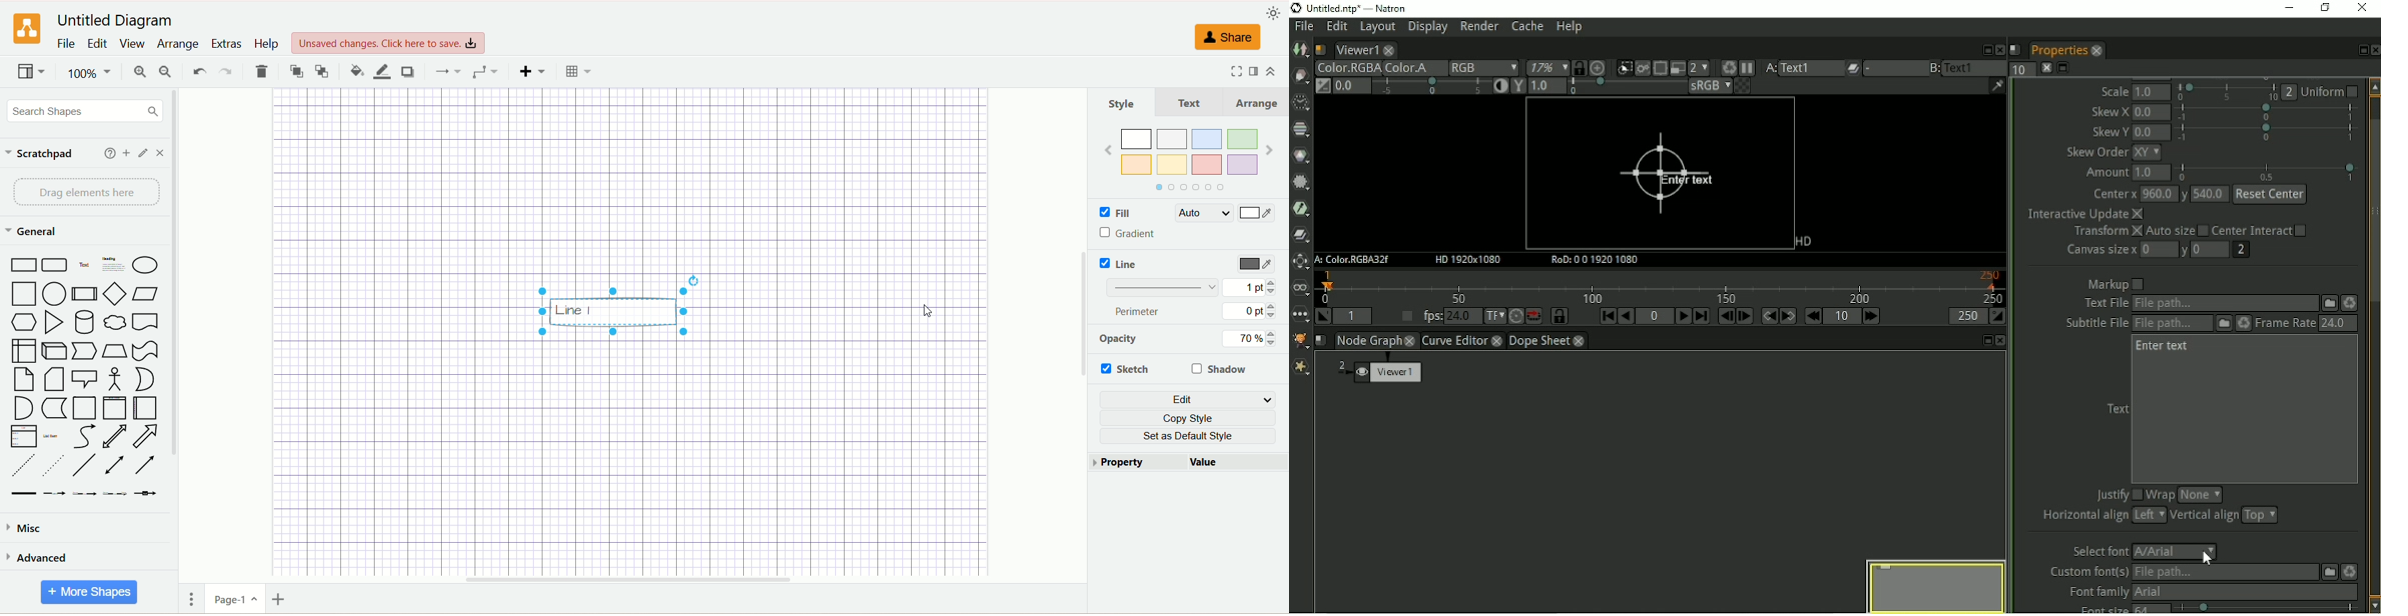 The height and width of the screenshot is (616, 2408). What do you see at coordinates (295, 71) in the screenshot?
I see `to front` at bounding box center [295, 71].